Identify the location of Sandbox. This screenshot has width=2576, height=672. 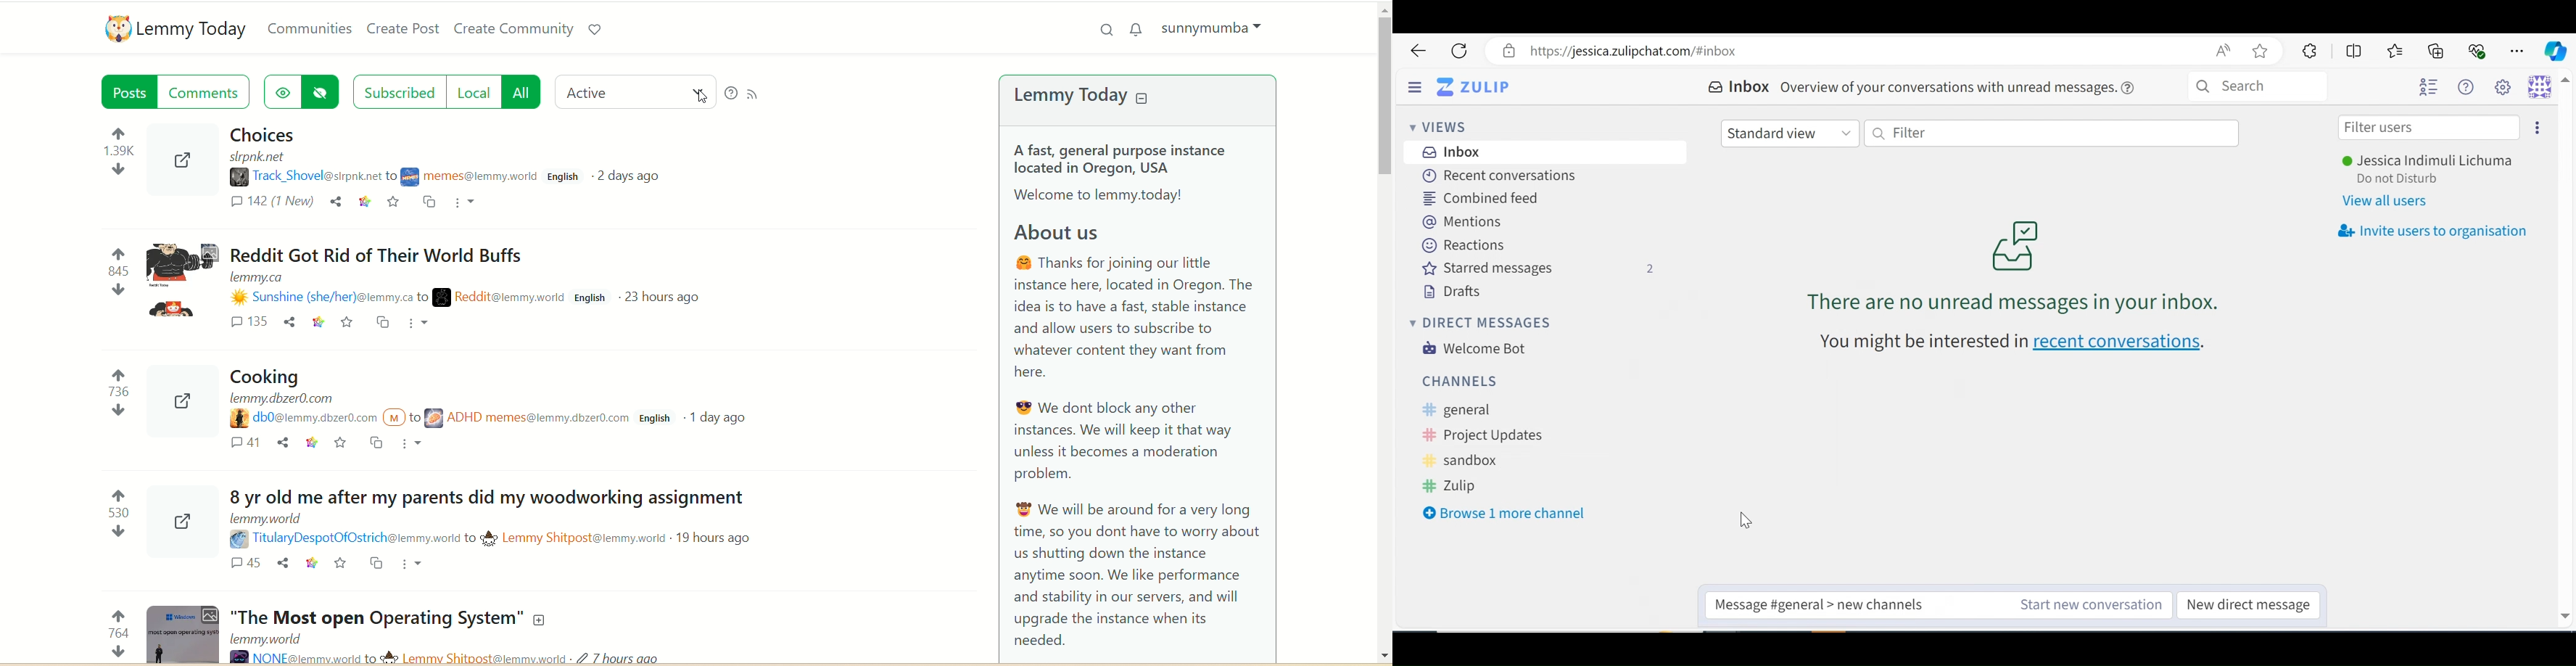
(1487, 460).